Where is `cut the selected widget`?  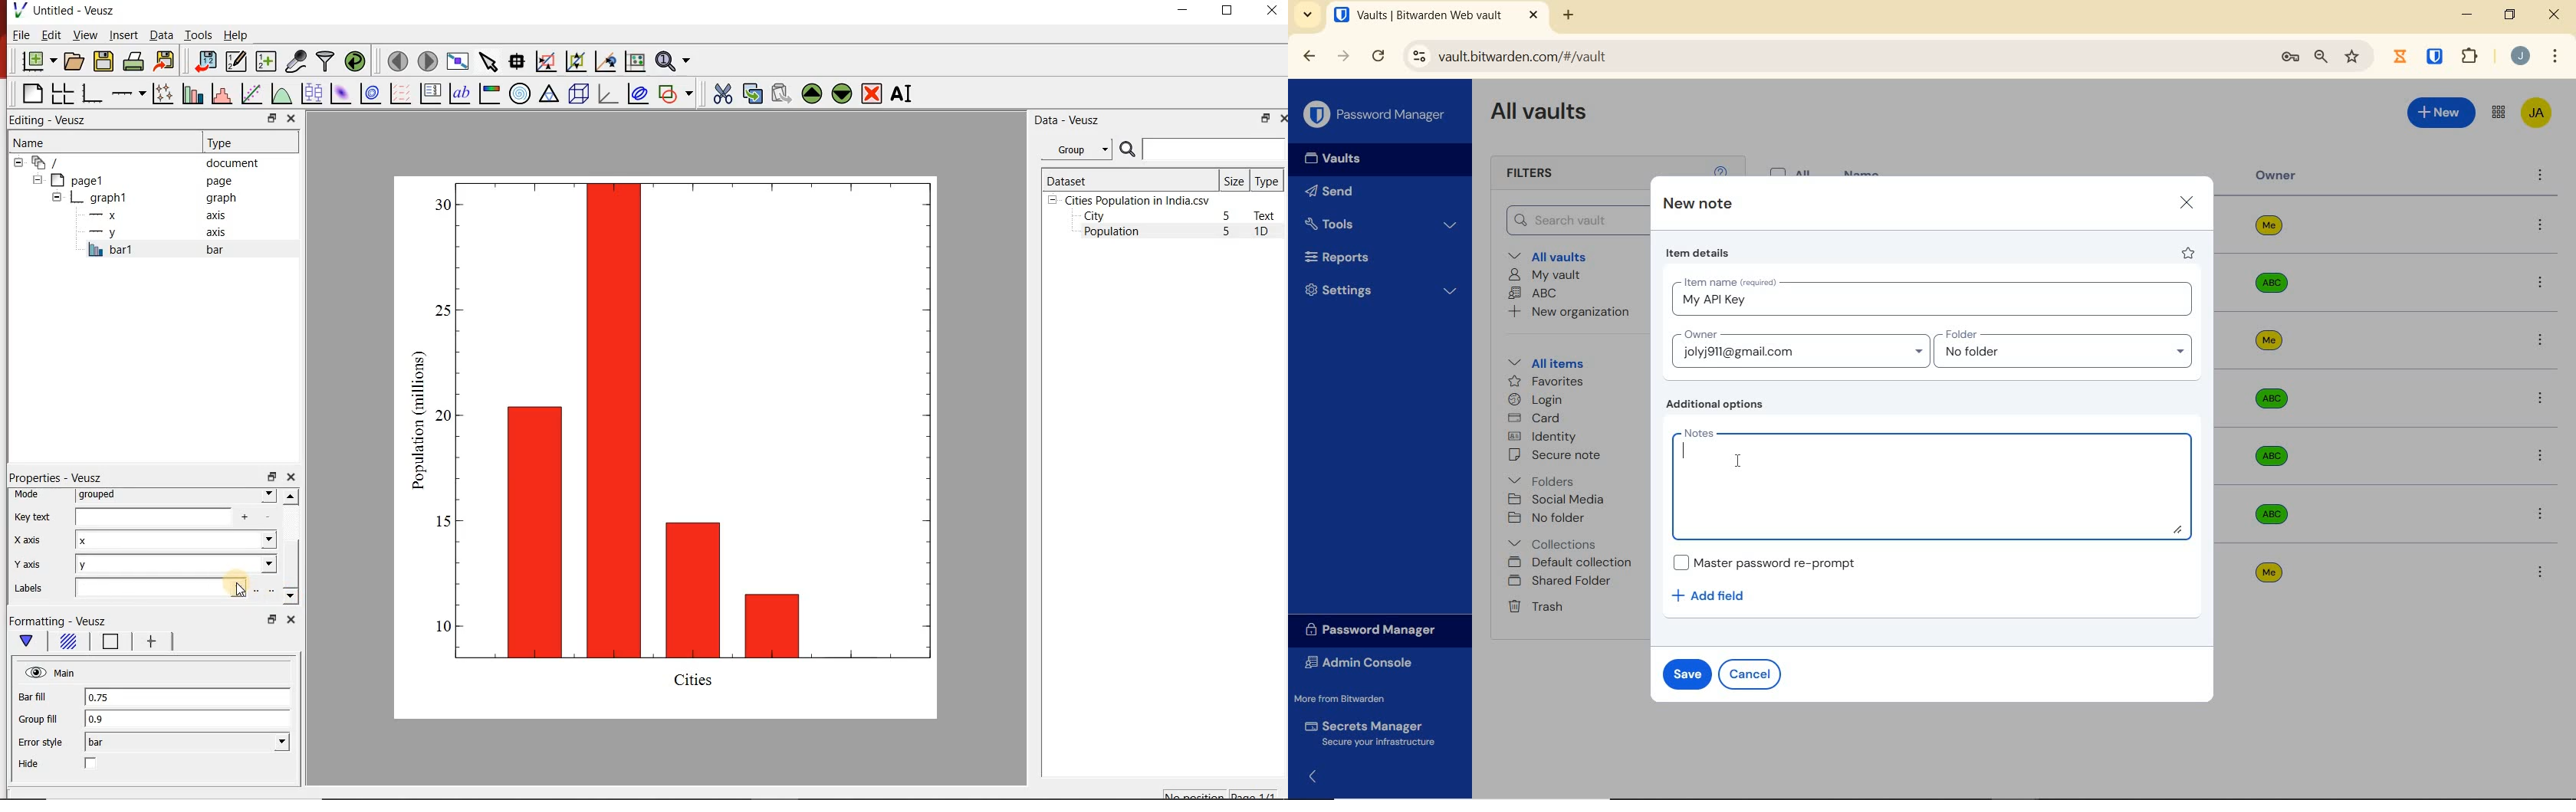
cut the selected widget is located at coordinates (720, 93).